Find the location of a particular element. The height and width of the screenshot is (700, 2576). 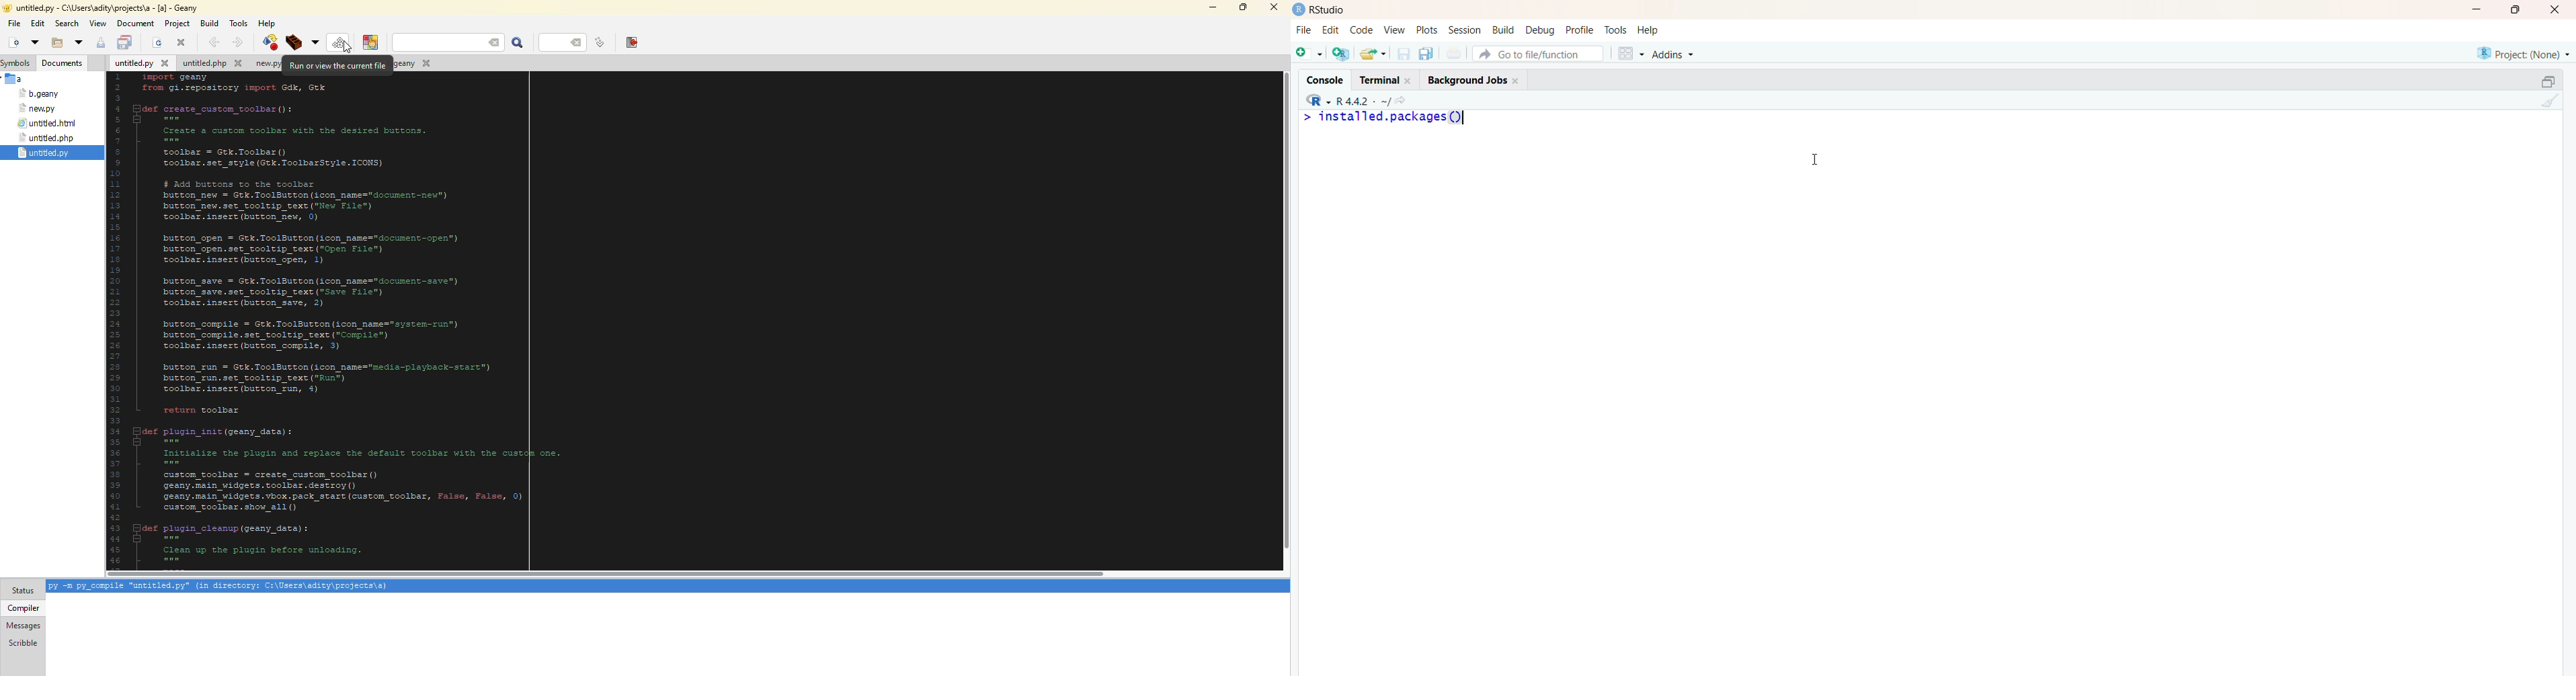

File is located at coordinates (1301, 31).